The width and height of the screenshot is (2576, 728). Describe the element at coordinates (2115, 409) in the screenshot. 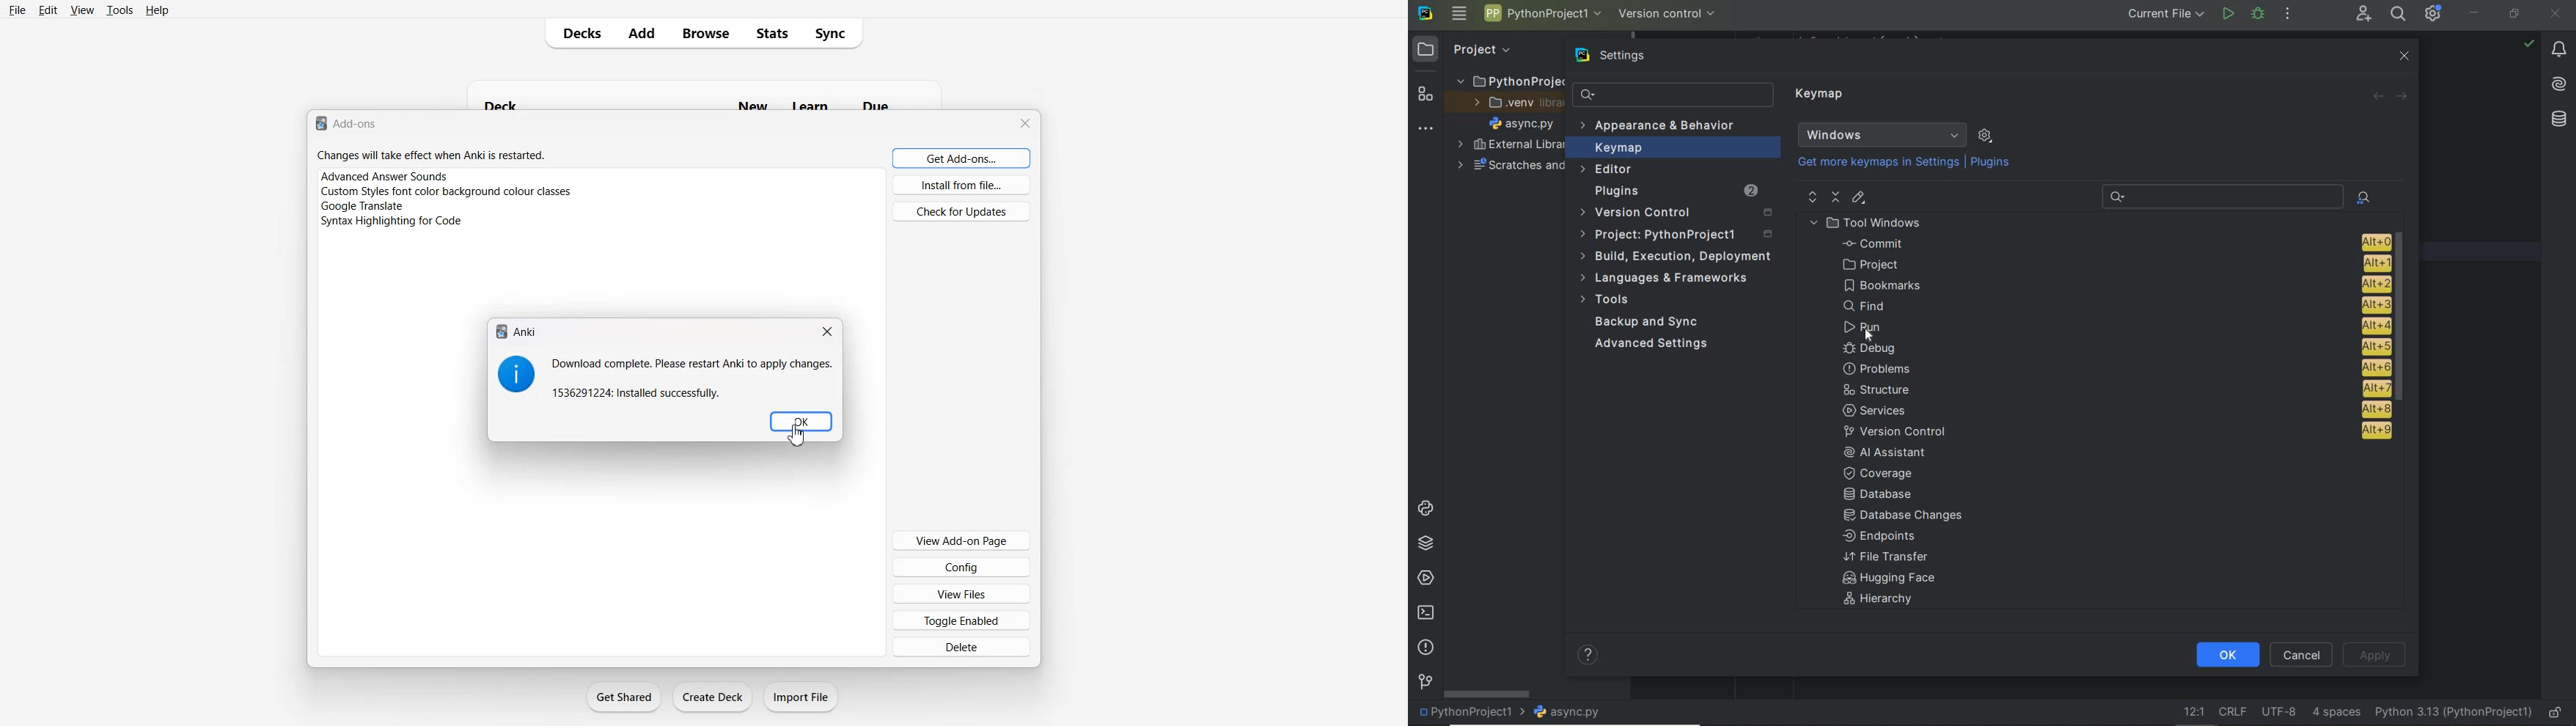

I see `services` at that location.